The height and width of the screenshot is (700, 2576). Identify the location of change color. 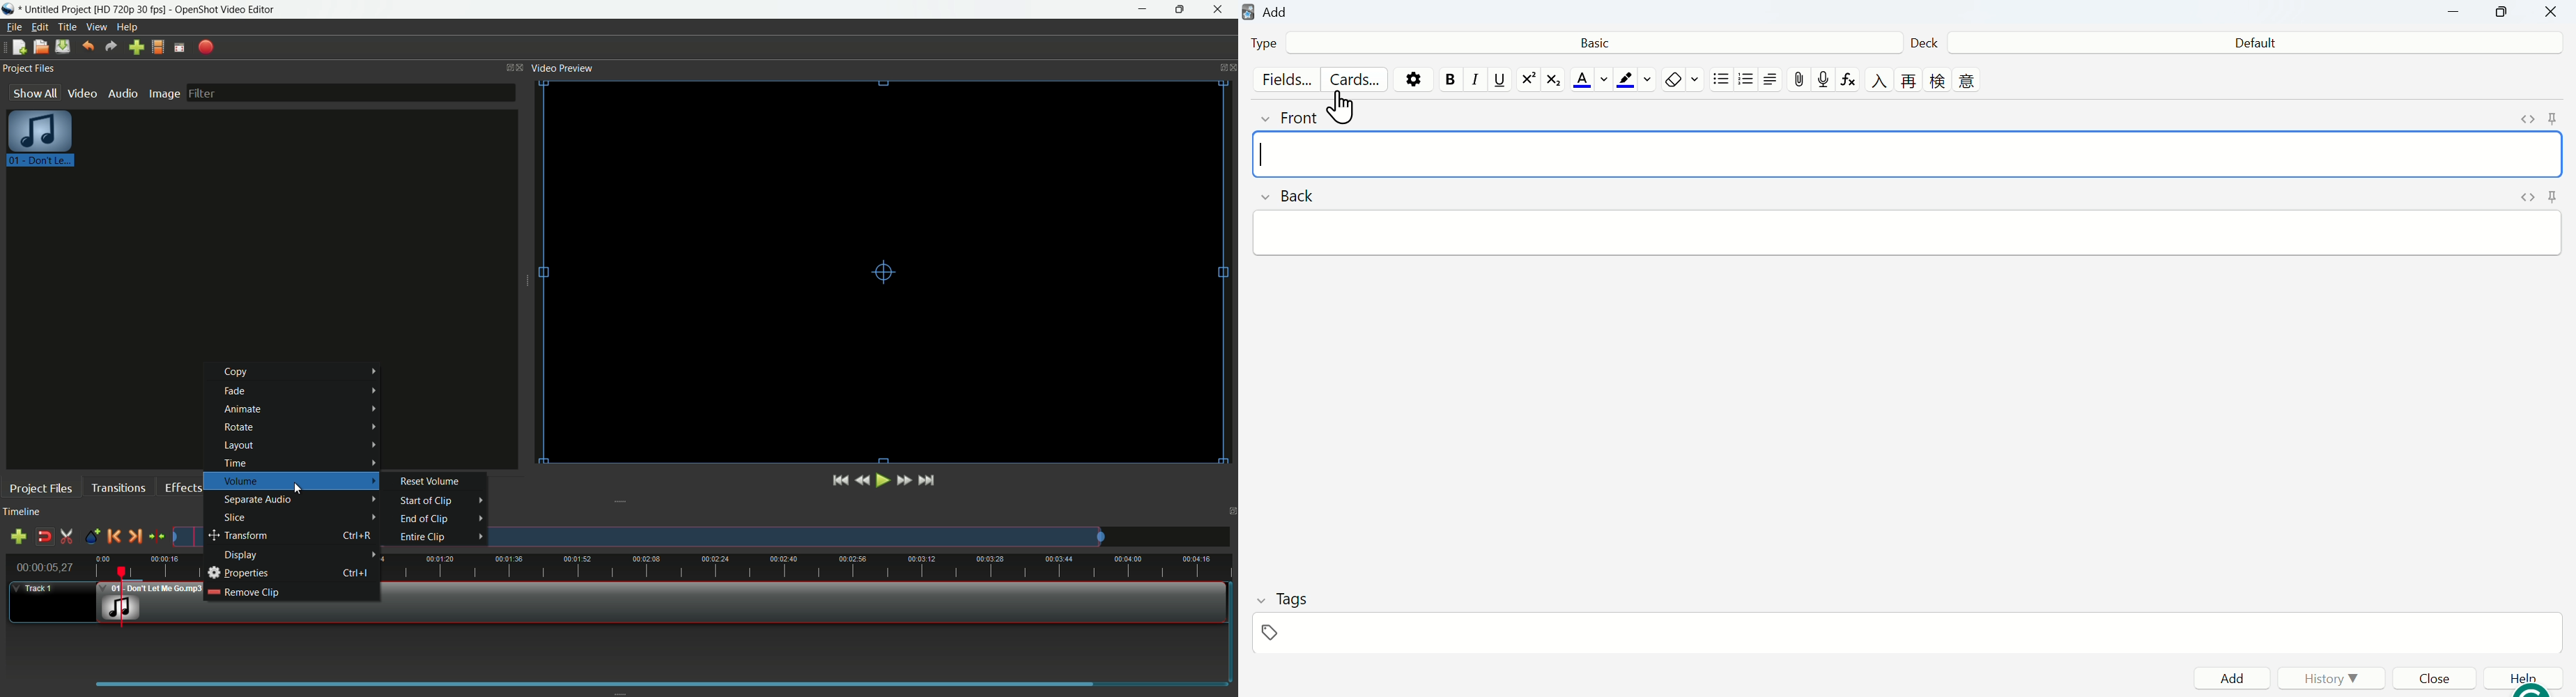
(1647, 79).